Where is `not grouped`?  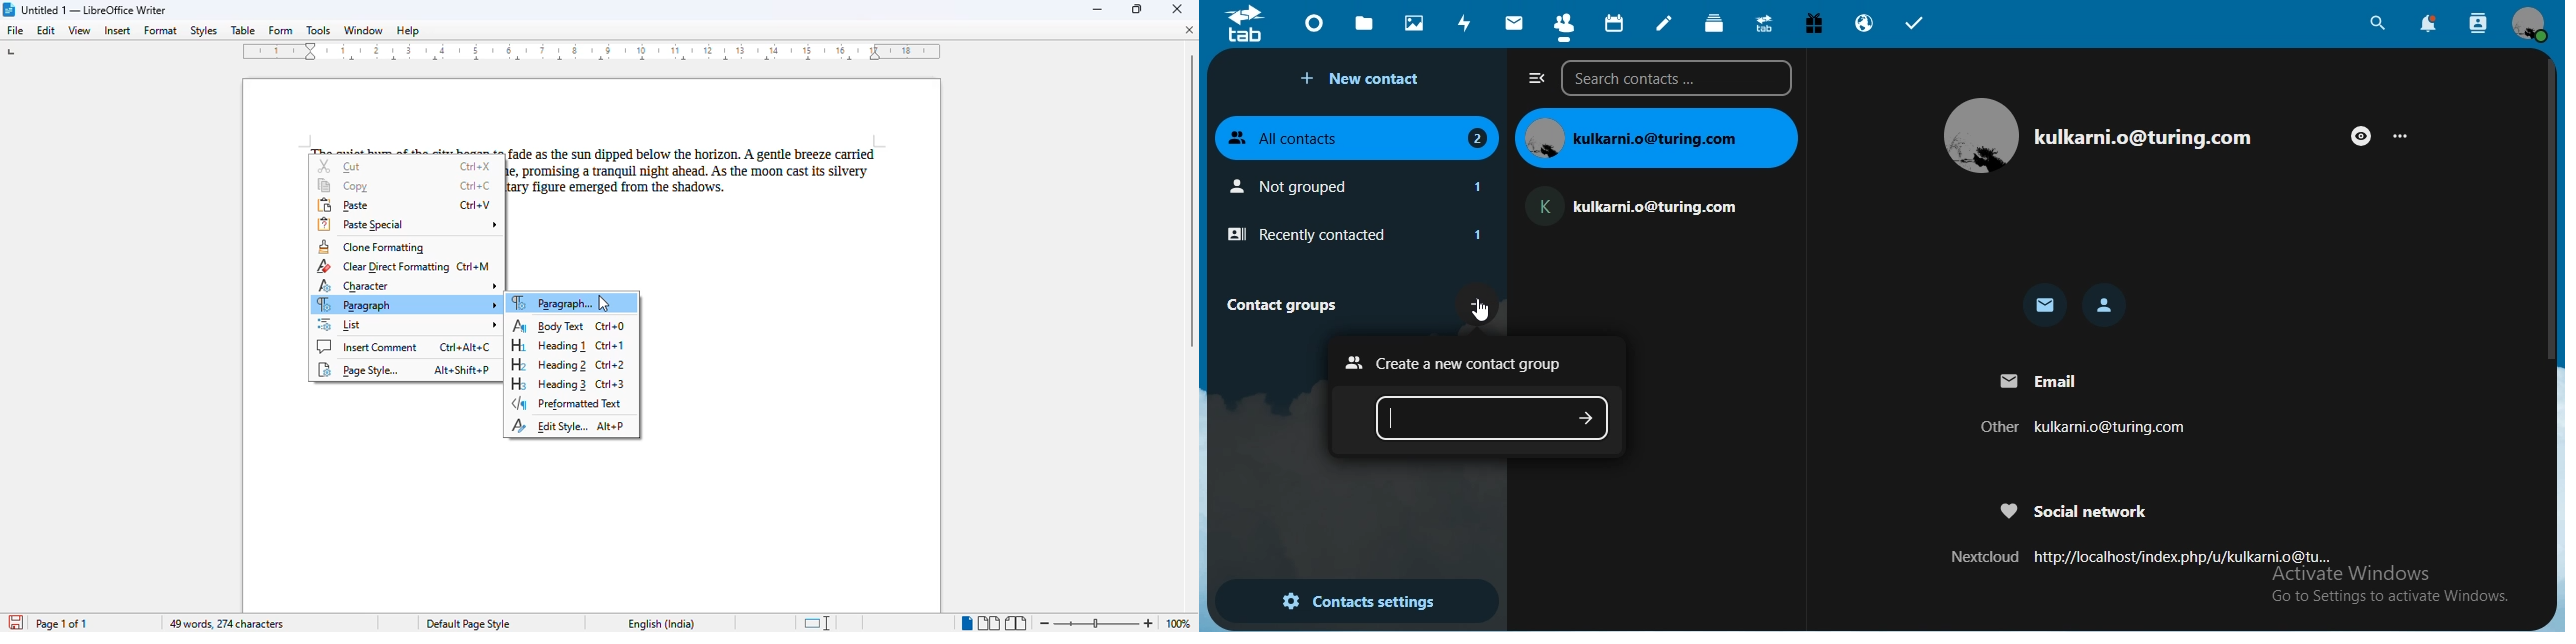 not grouped is located at coordinates (1361, 186).